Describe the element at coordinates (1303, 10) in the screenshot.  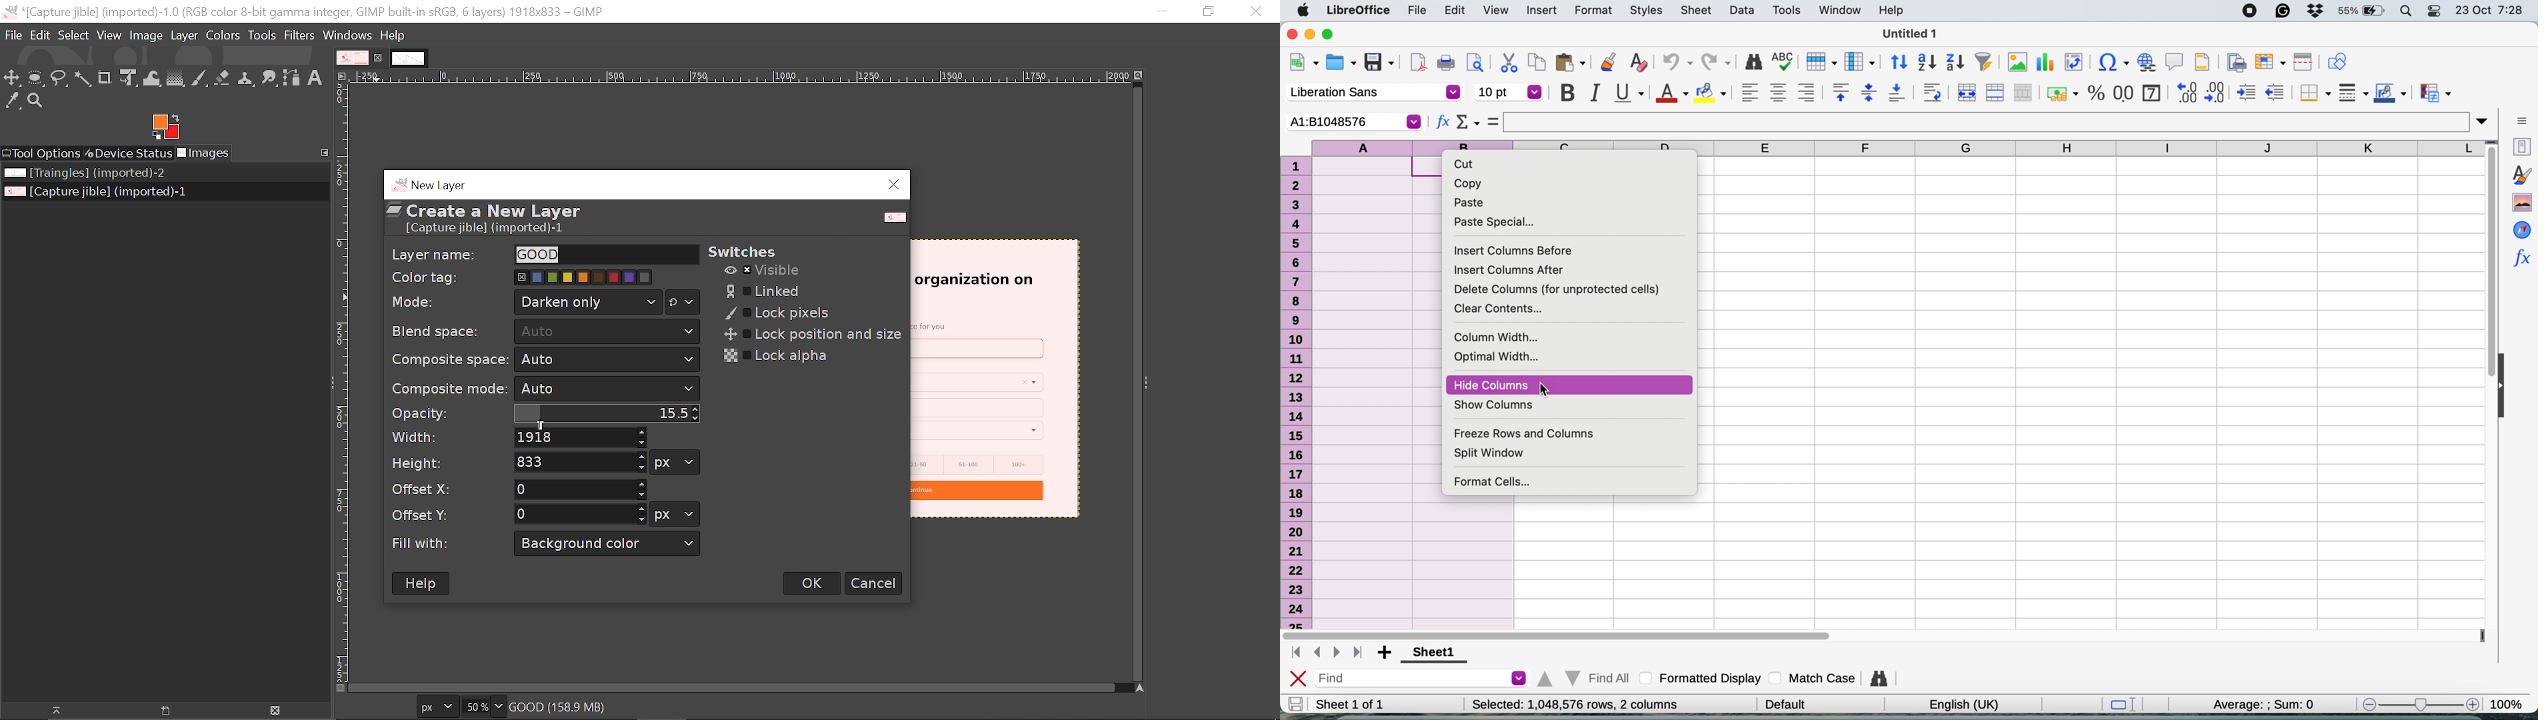
I see `system logo` at that location.